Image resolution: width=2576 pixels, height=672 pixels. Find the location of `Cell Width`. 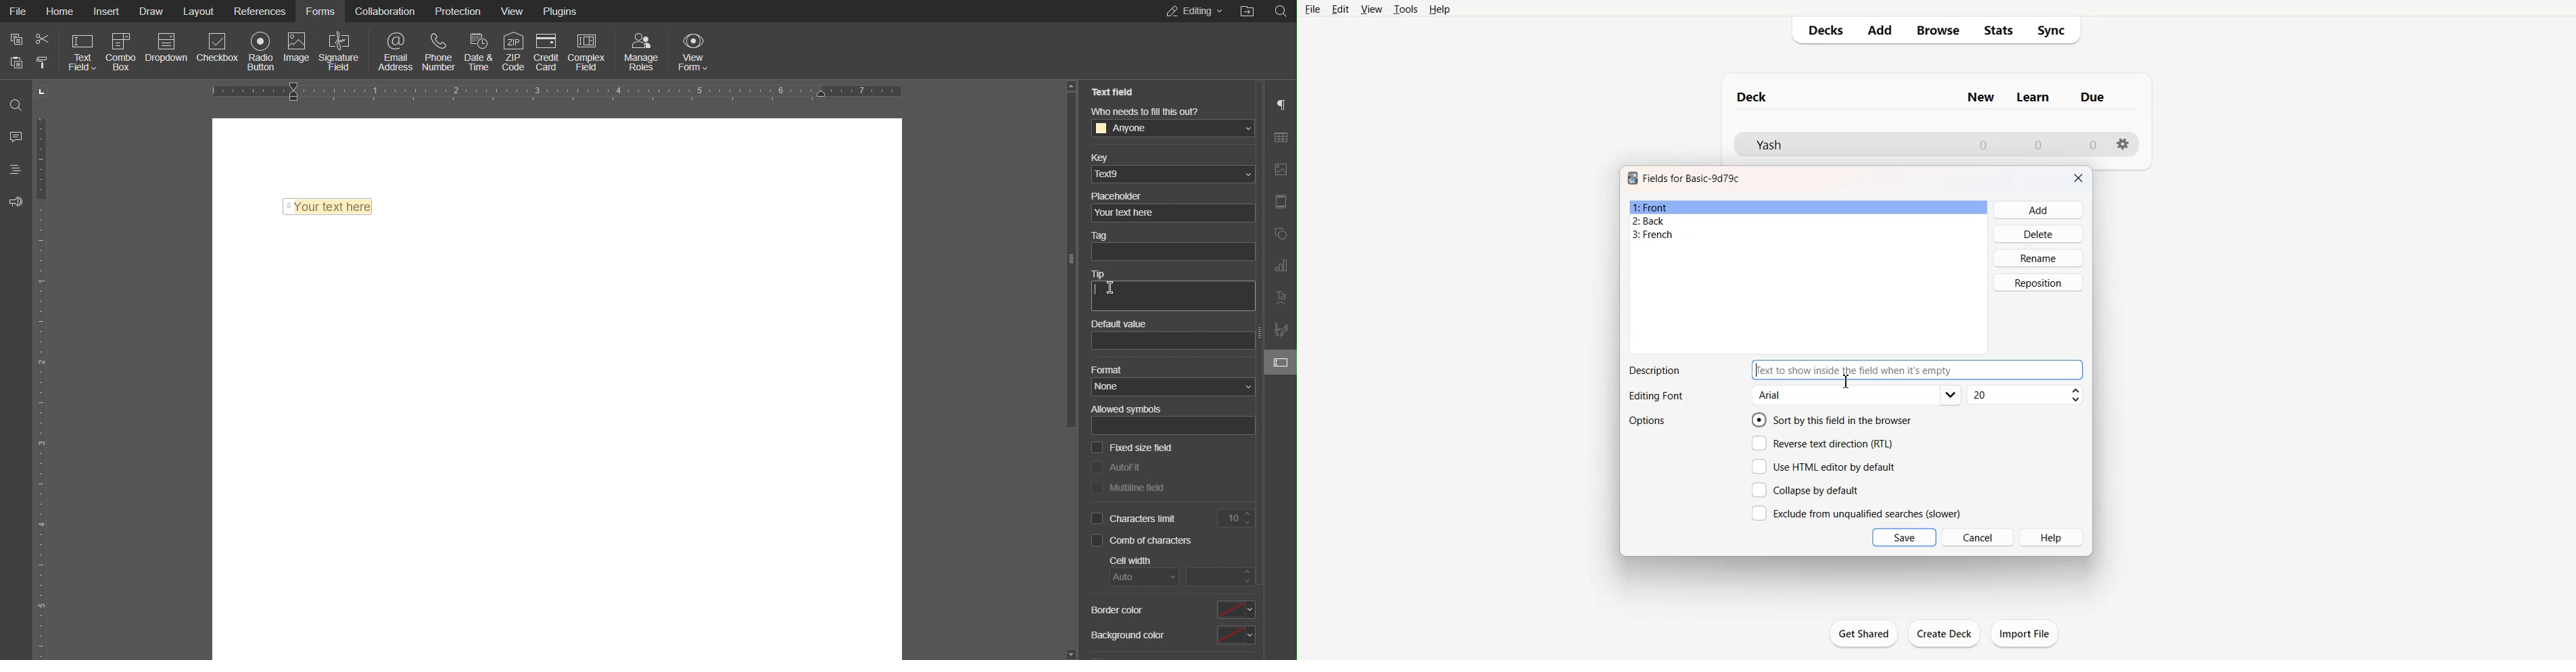

Cell Width is located at coordinates (1128, 559).